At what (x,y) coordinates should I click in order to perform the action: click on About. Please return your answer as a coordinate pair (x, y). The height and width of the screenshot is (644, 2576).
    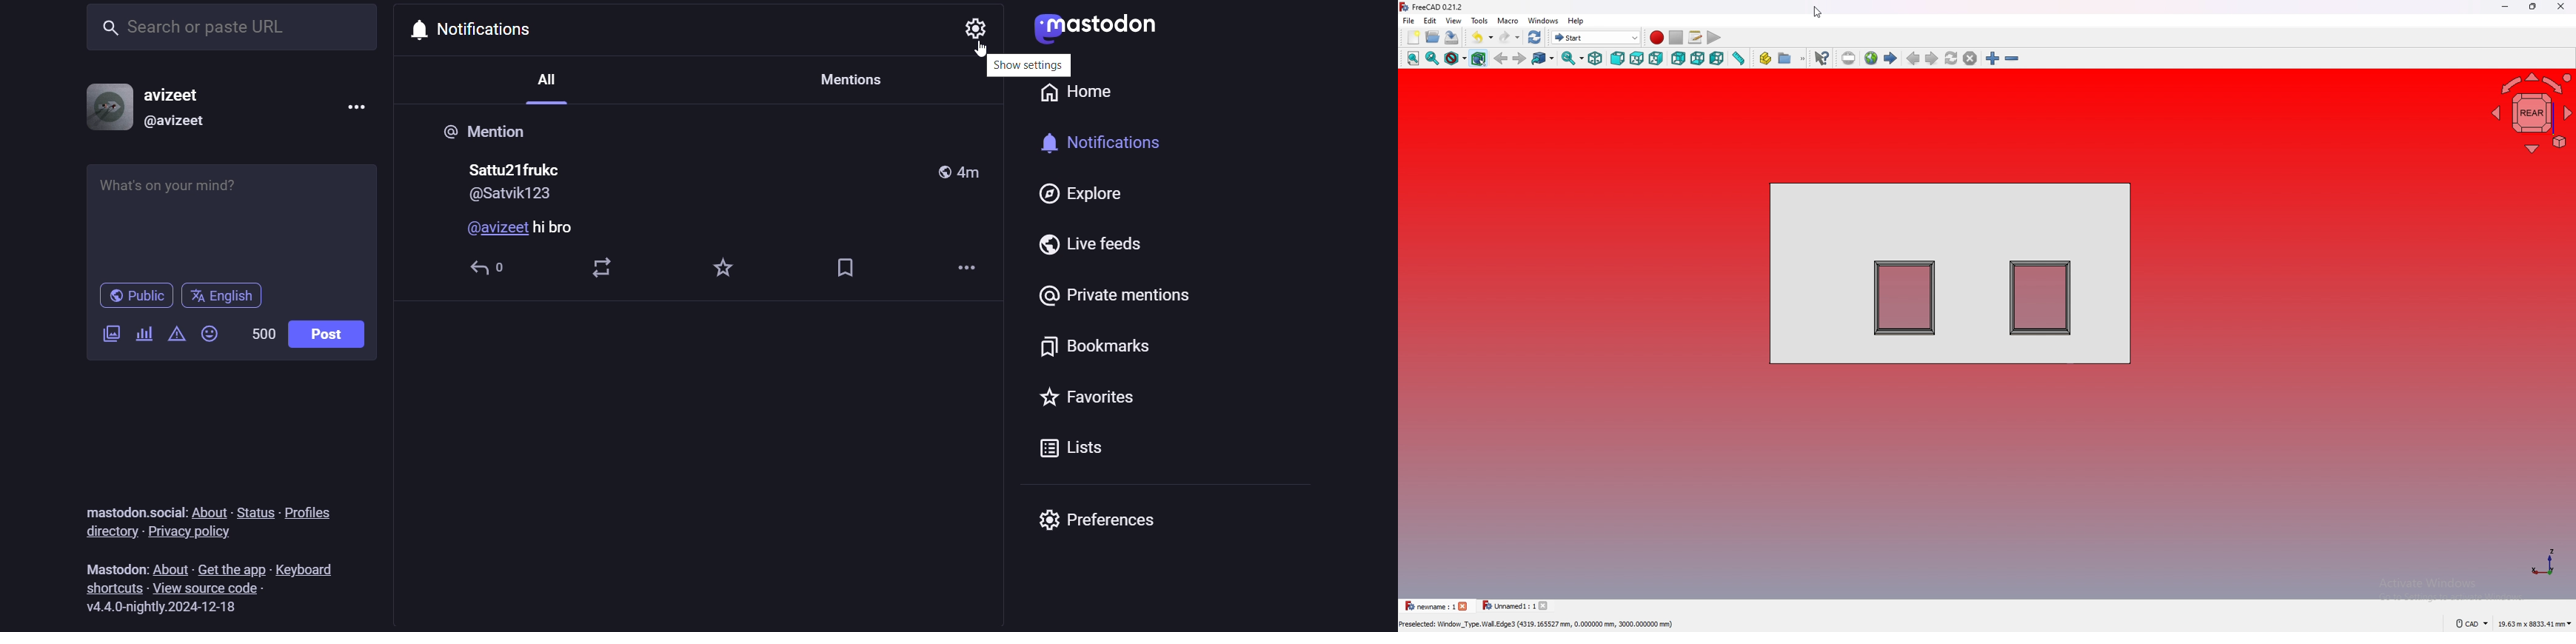
    Looking at the image, I should click on (171, 567).